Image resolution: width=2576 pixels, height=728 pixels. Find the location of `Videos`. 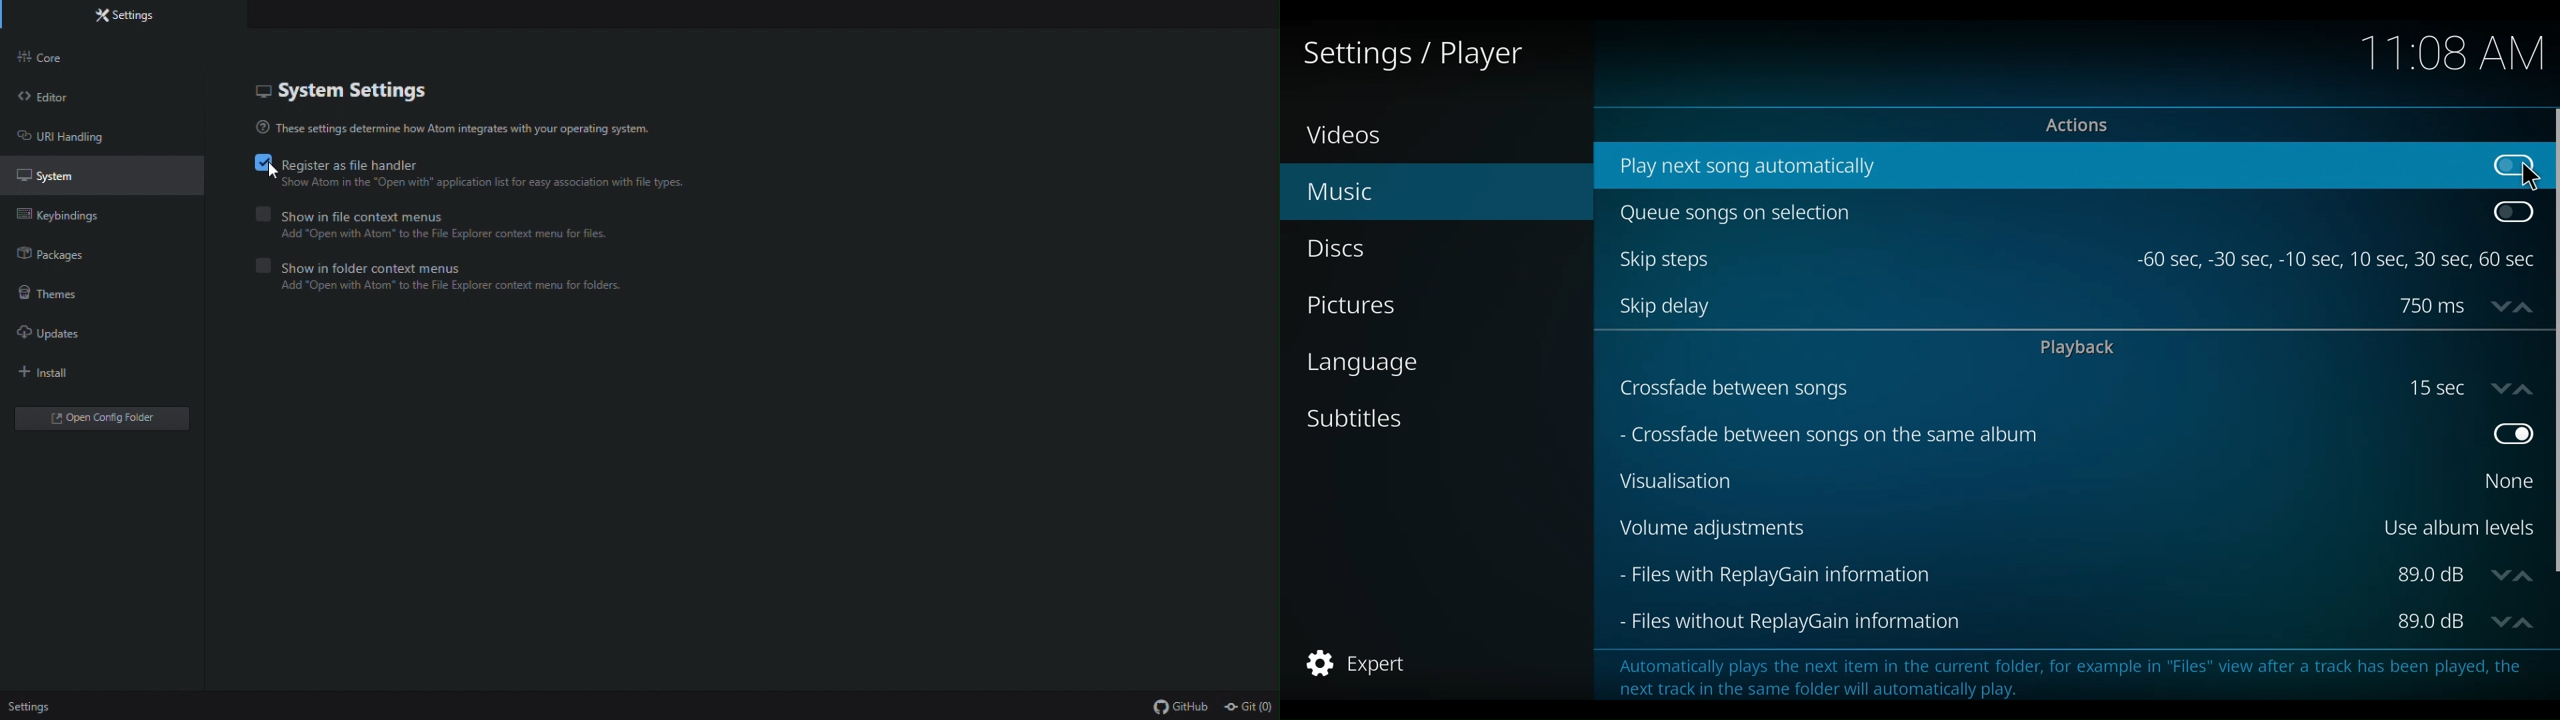

Videos is located at coordinates (1350, 136).